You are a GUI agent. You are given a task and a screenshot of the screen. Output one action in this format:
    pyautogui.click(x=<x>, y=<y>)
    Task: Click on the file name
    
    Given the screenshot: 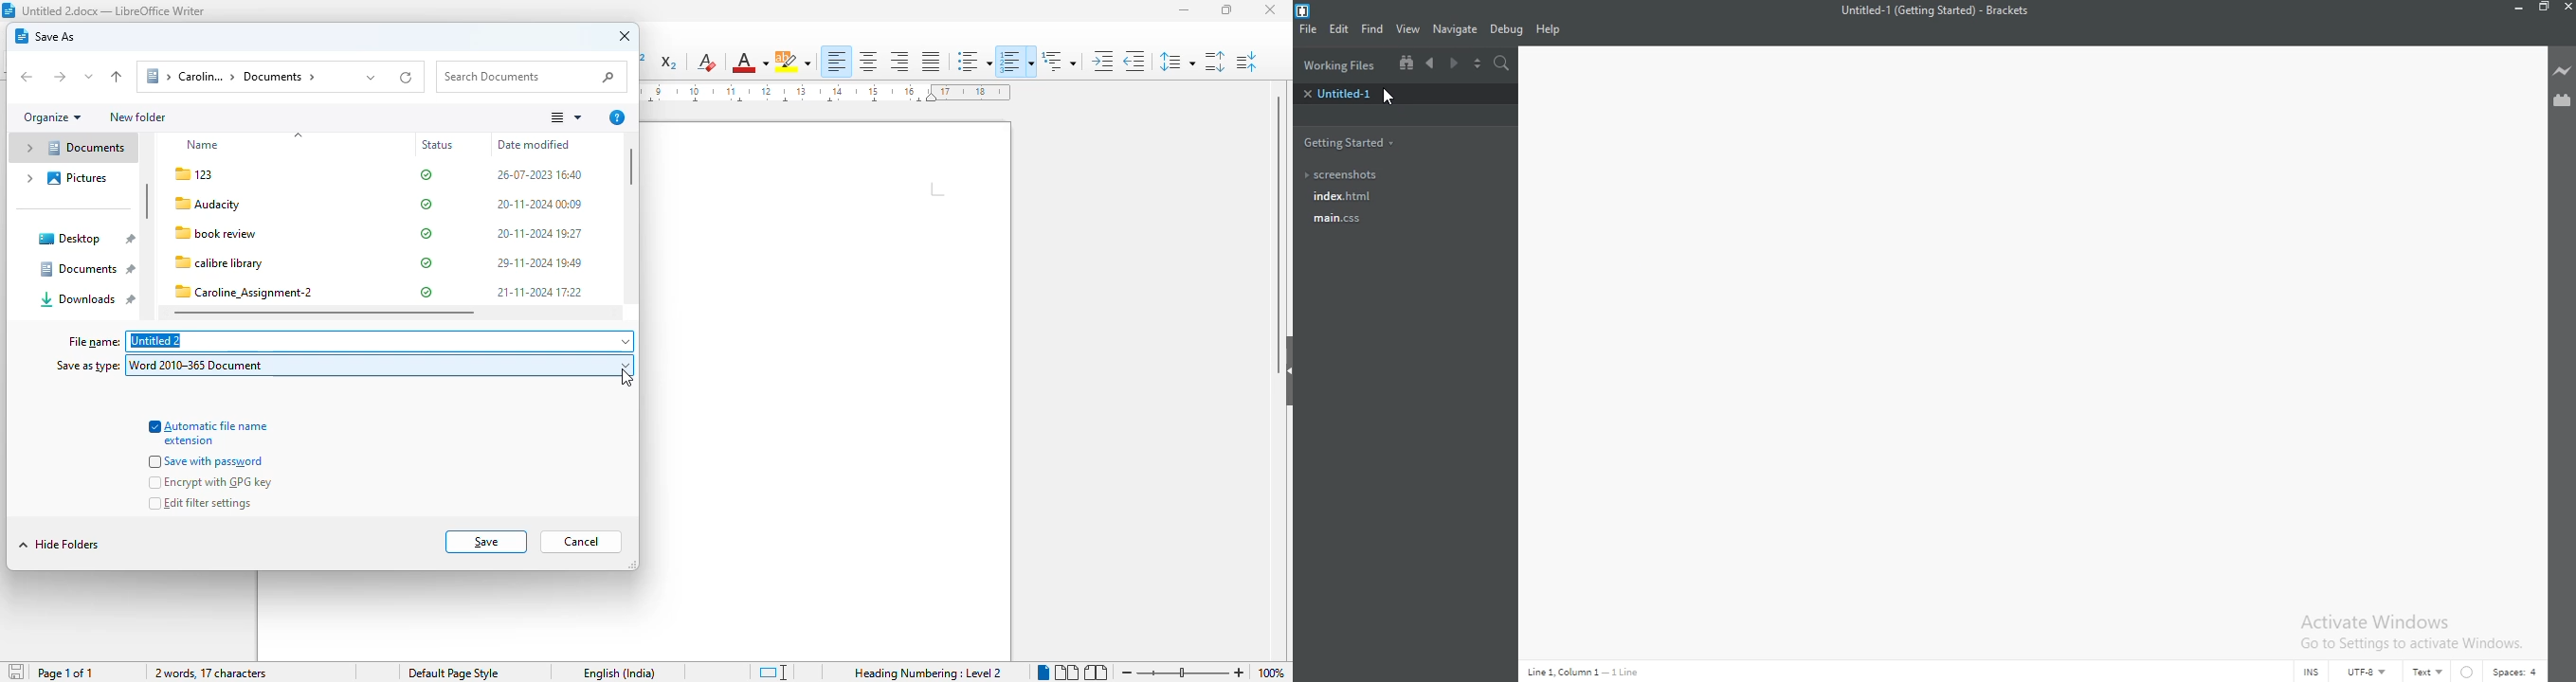 What is the action you would take?
    pyautogui.click(x=246, y=234)
    